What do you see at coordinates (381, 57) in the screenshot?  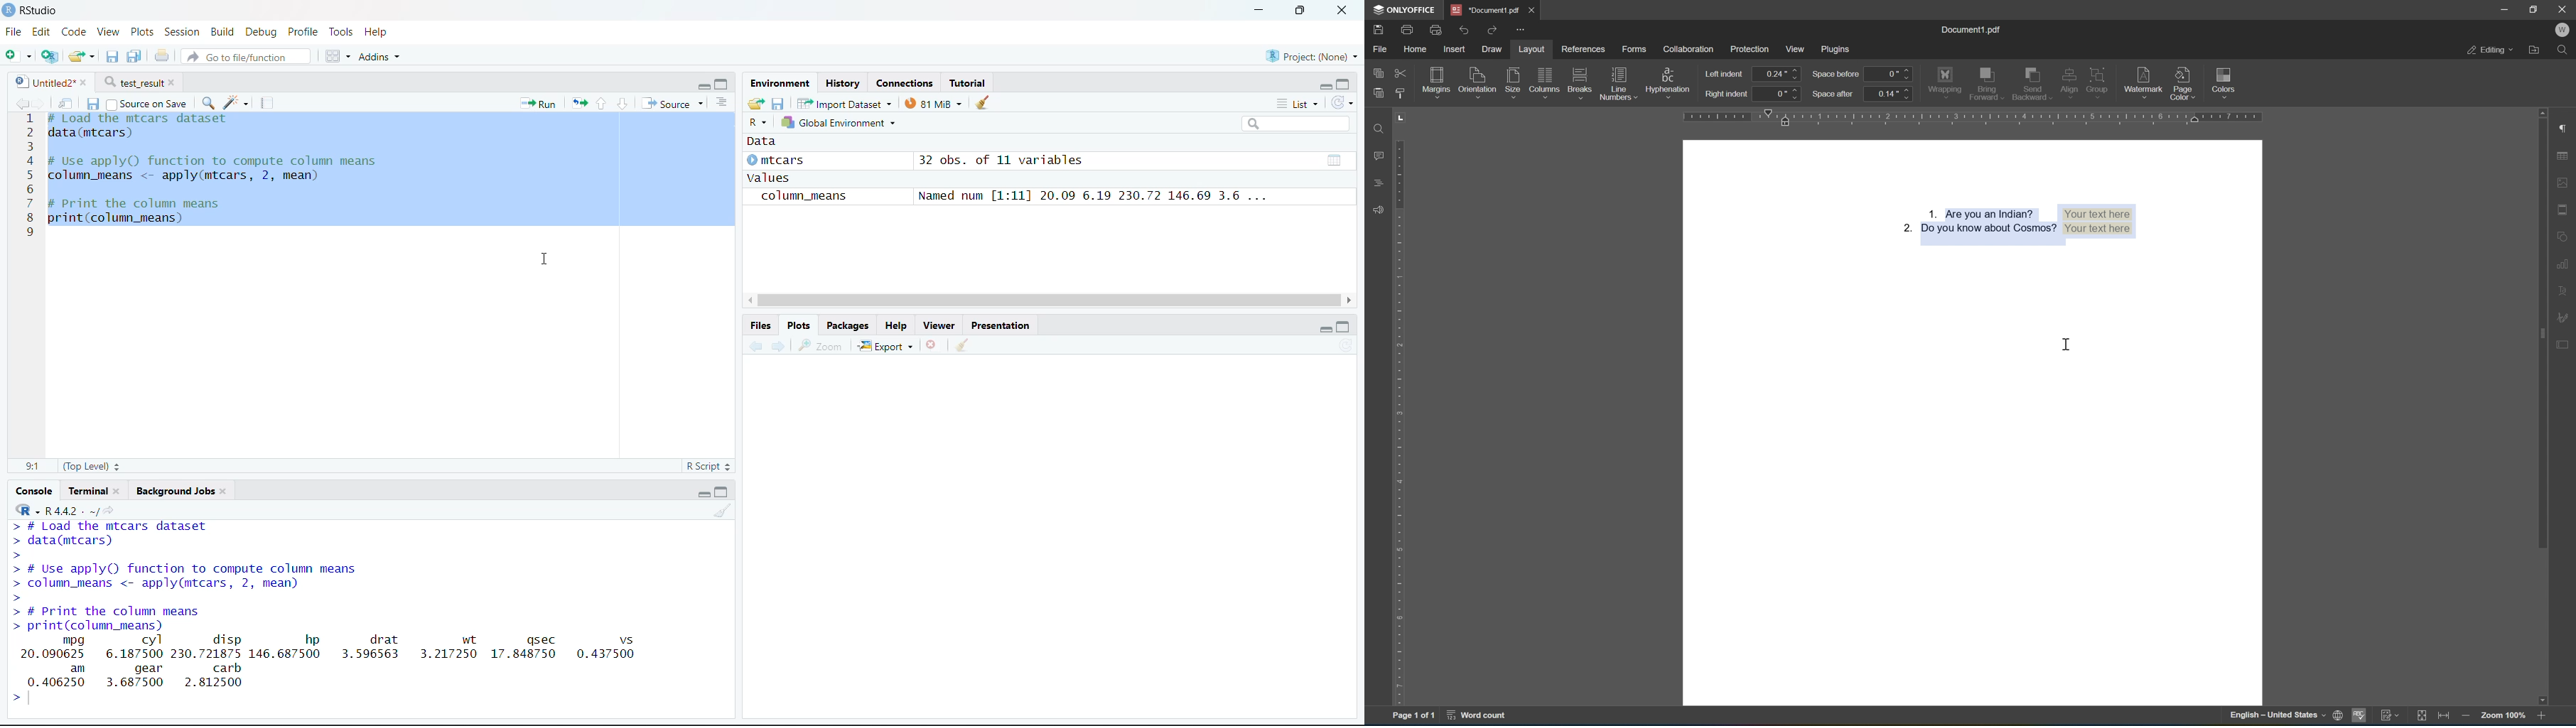 I see `Addins` at bounding box center [381, 57].